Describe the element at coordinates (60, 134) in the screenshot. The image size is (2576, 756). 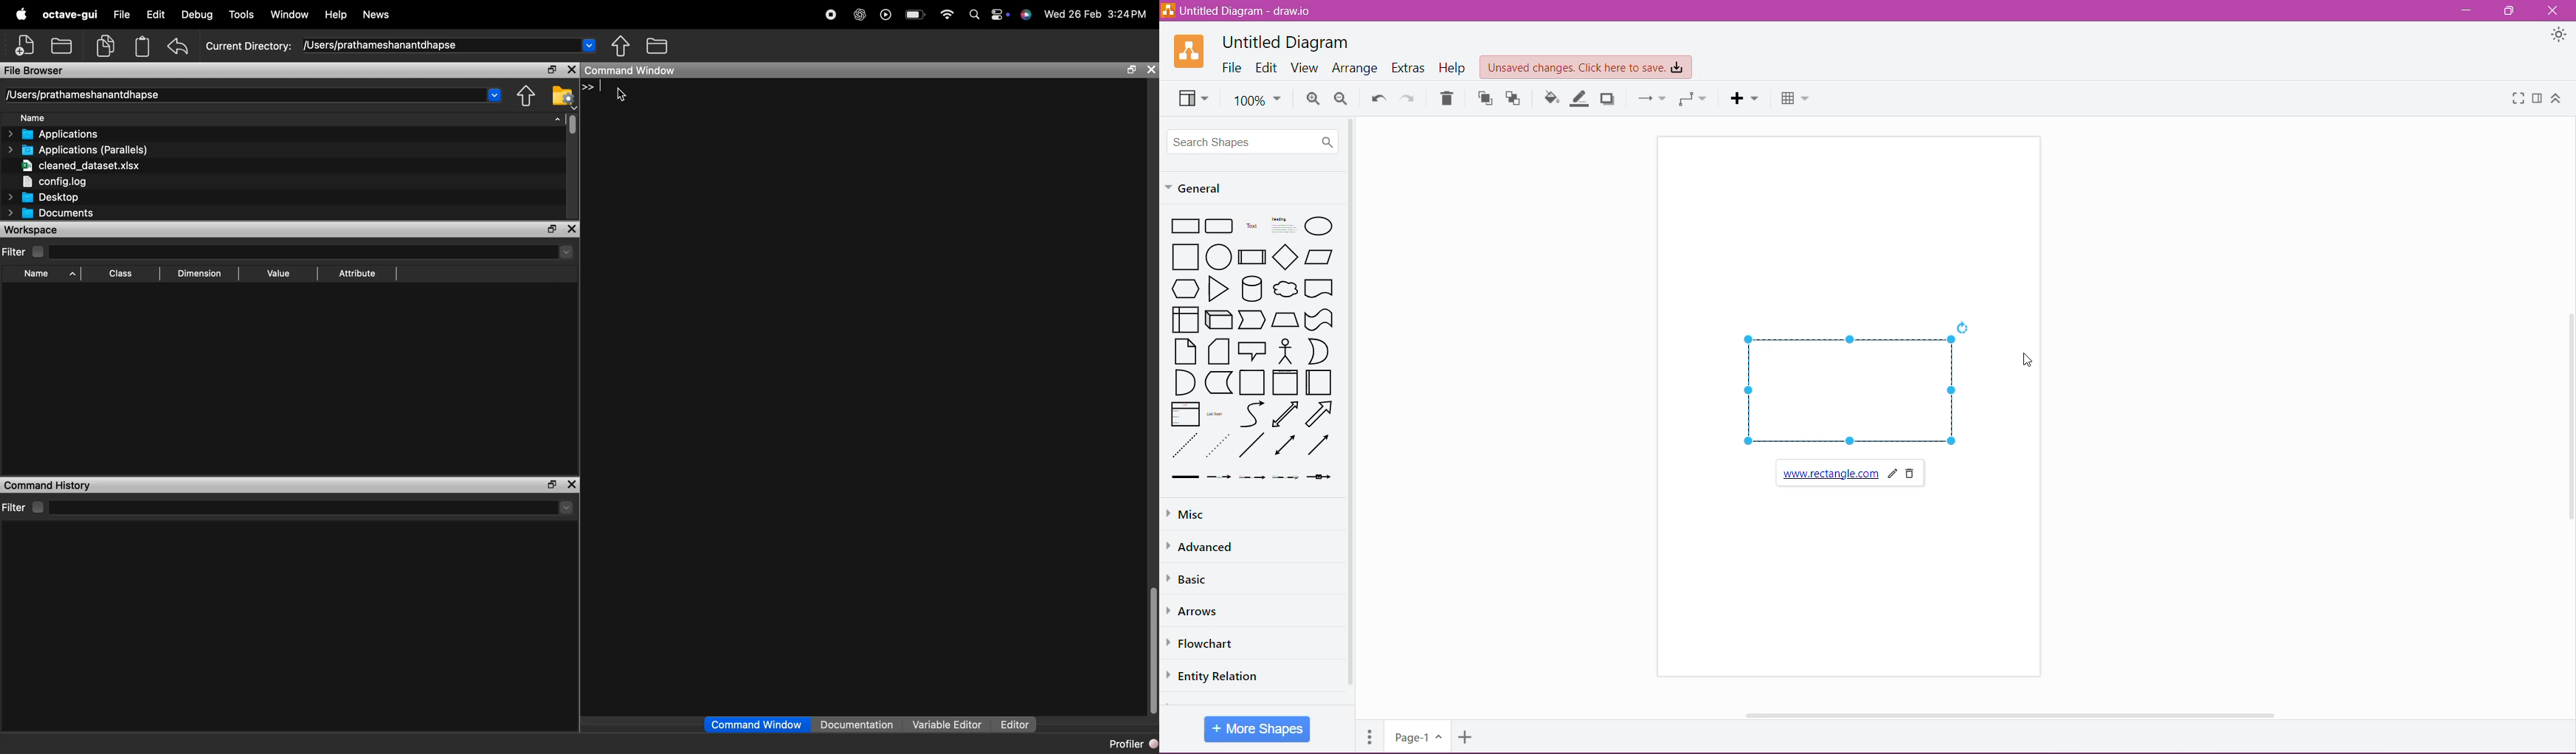
I see `Applications` at that location.